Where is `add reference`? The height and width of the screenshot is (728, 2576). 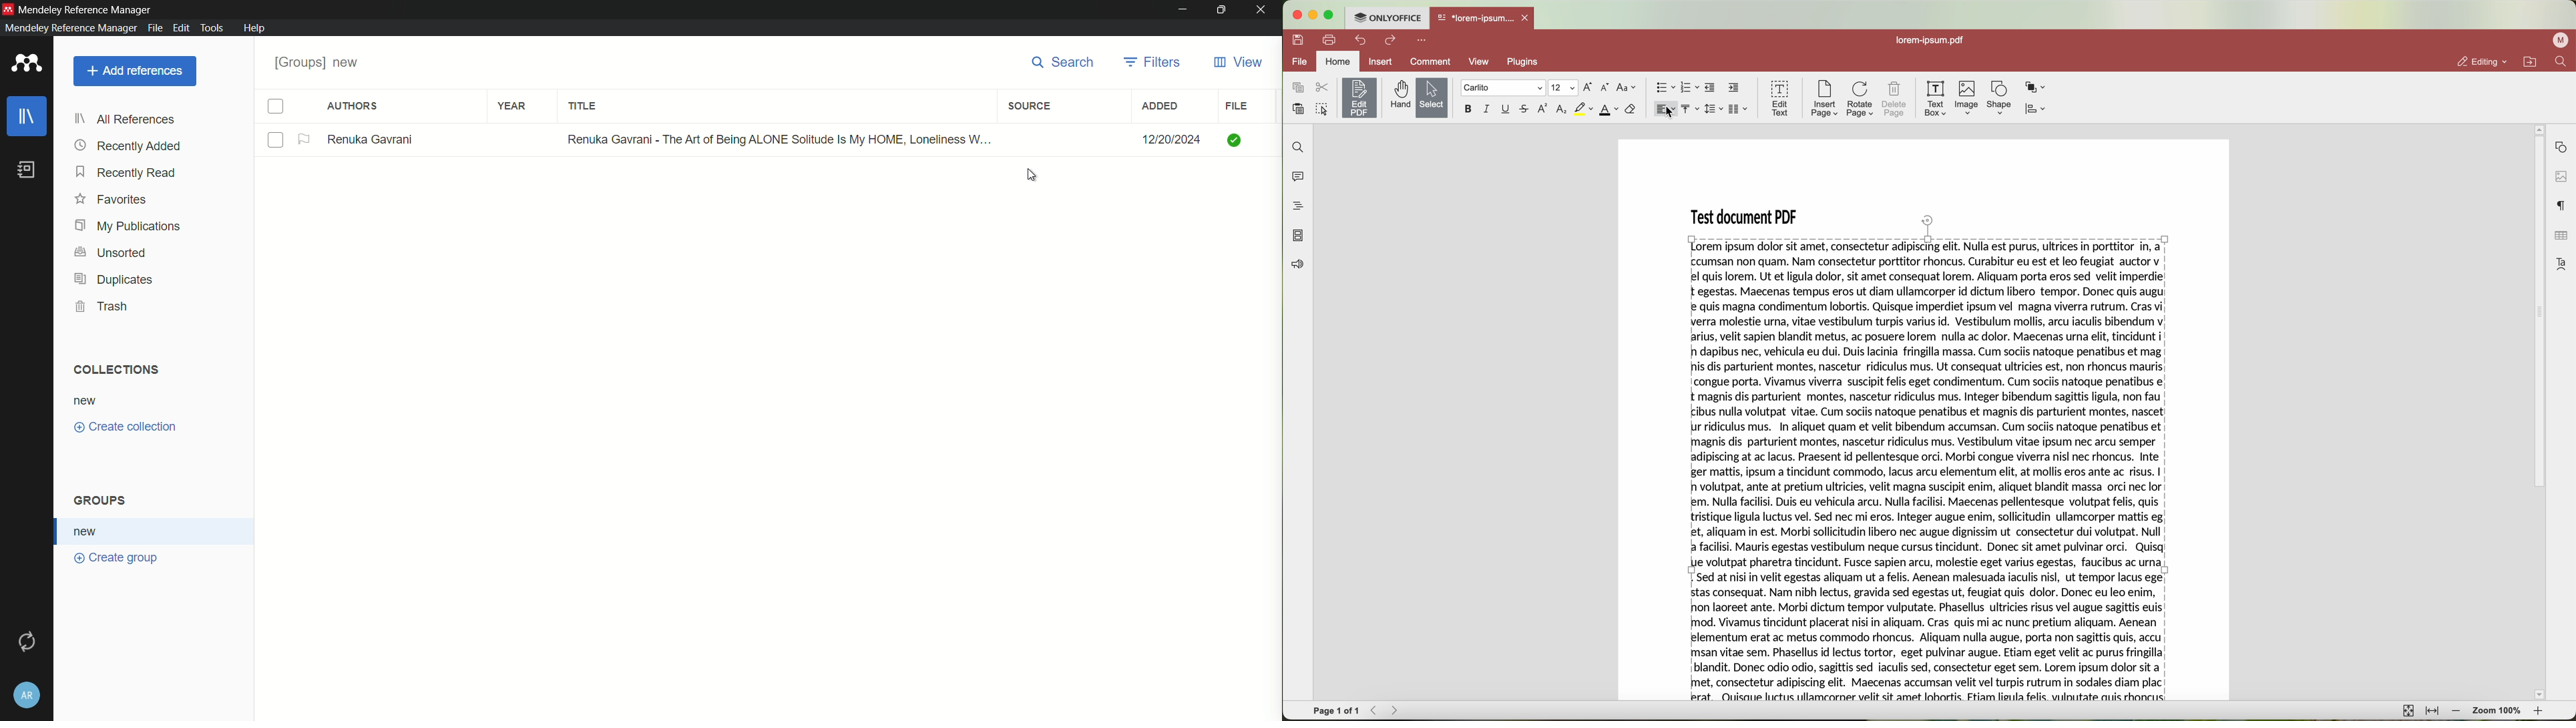
add reference is located at coordinates (136, 71).